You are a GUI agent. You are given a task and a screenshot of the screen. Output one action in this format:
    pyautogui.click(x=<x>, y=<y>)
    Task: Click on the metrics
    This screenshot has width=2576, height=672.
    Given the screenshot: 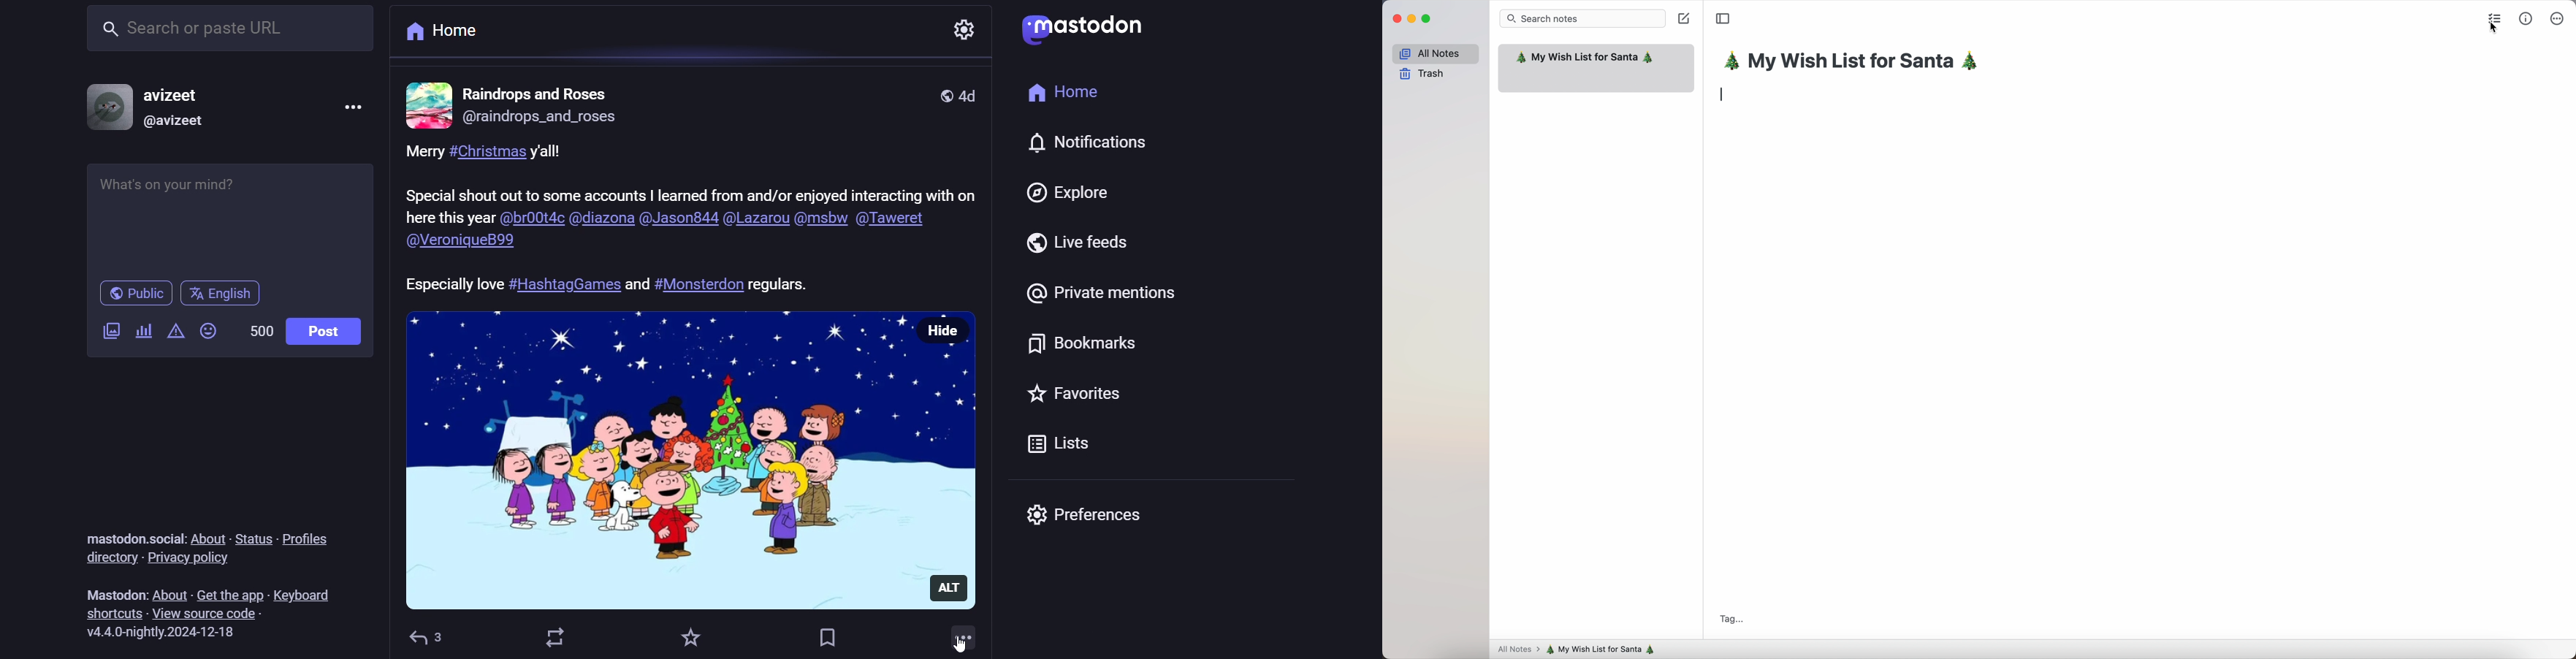 What is the action you would take?
    pyautogui.click(x=2527, y=18)
    